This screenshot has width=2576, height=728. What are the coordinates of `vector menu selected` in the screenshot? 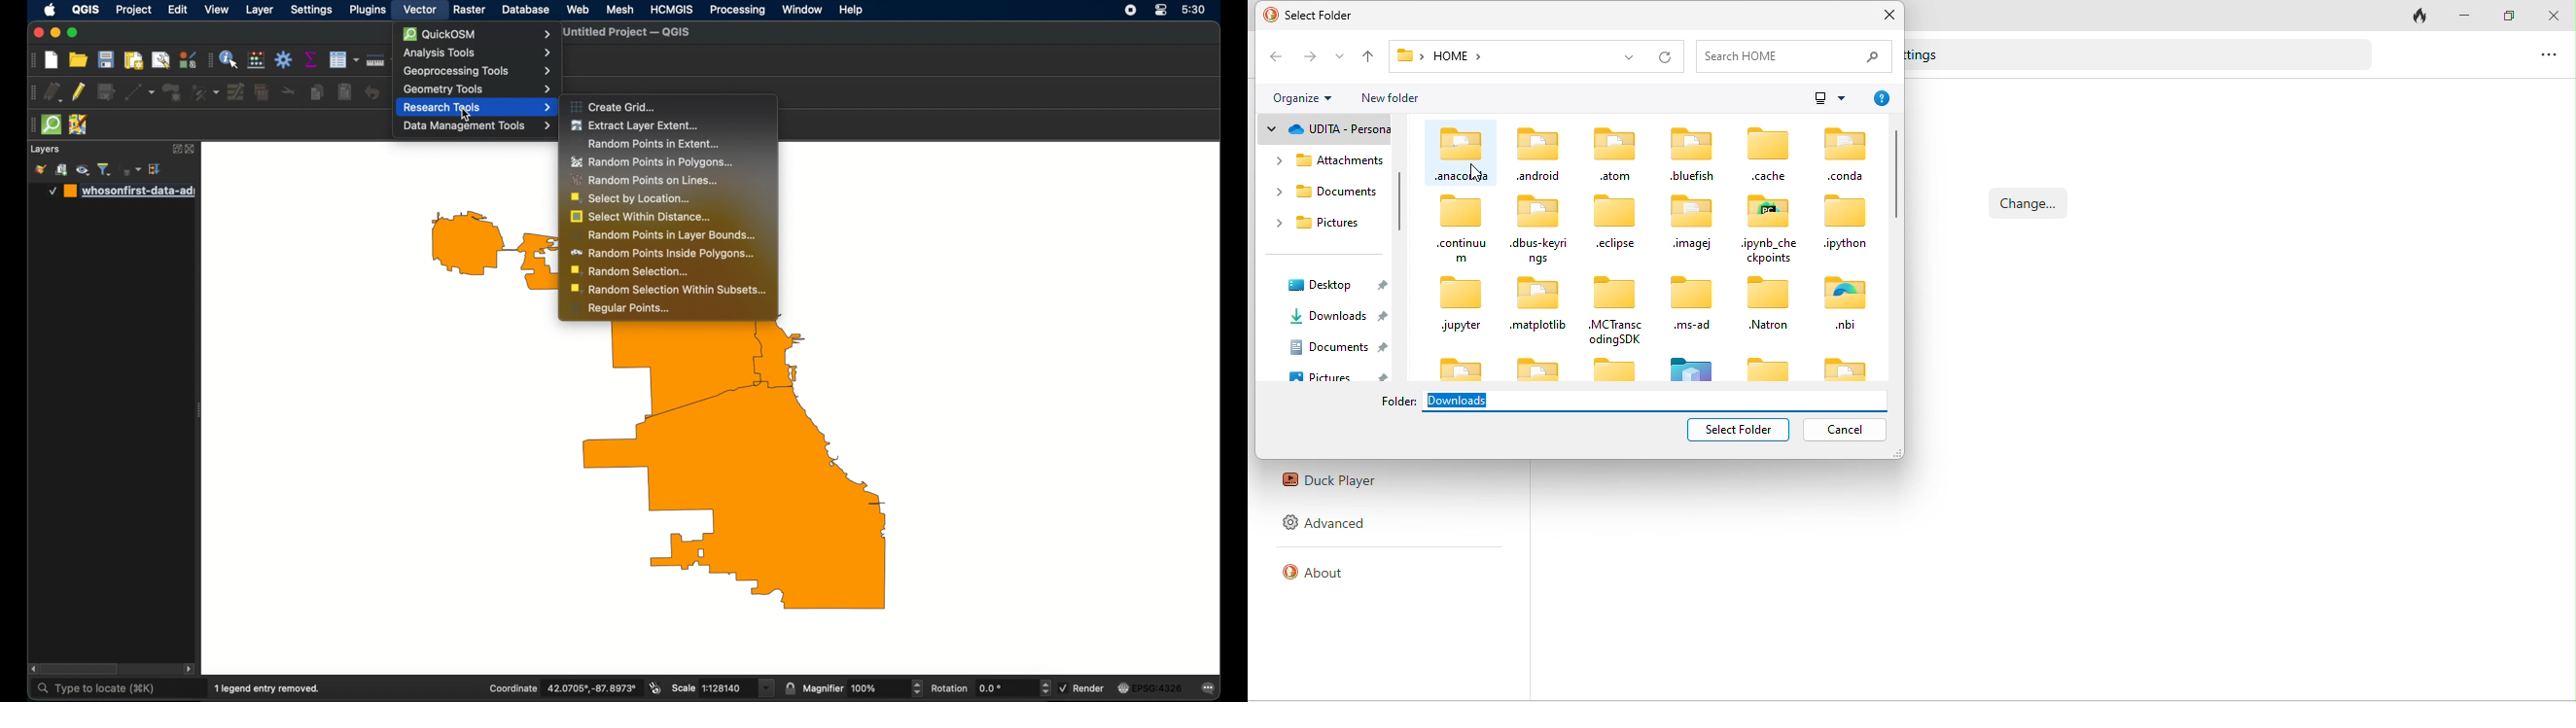 It's located at (421, 10).